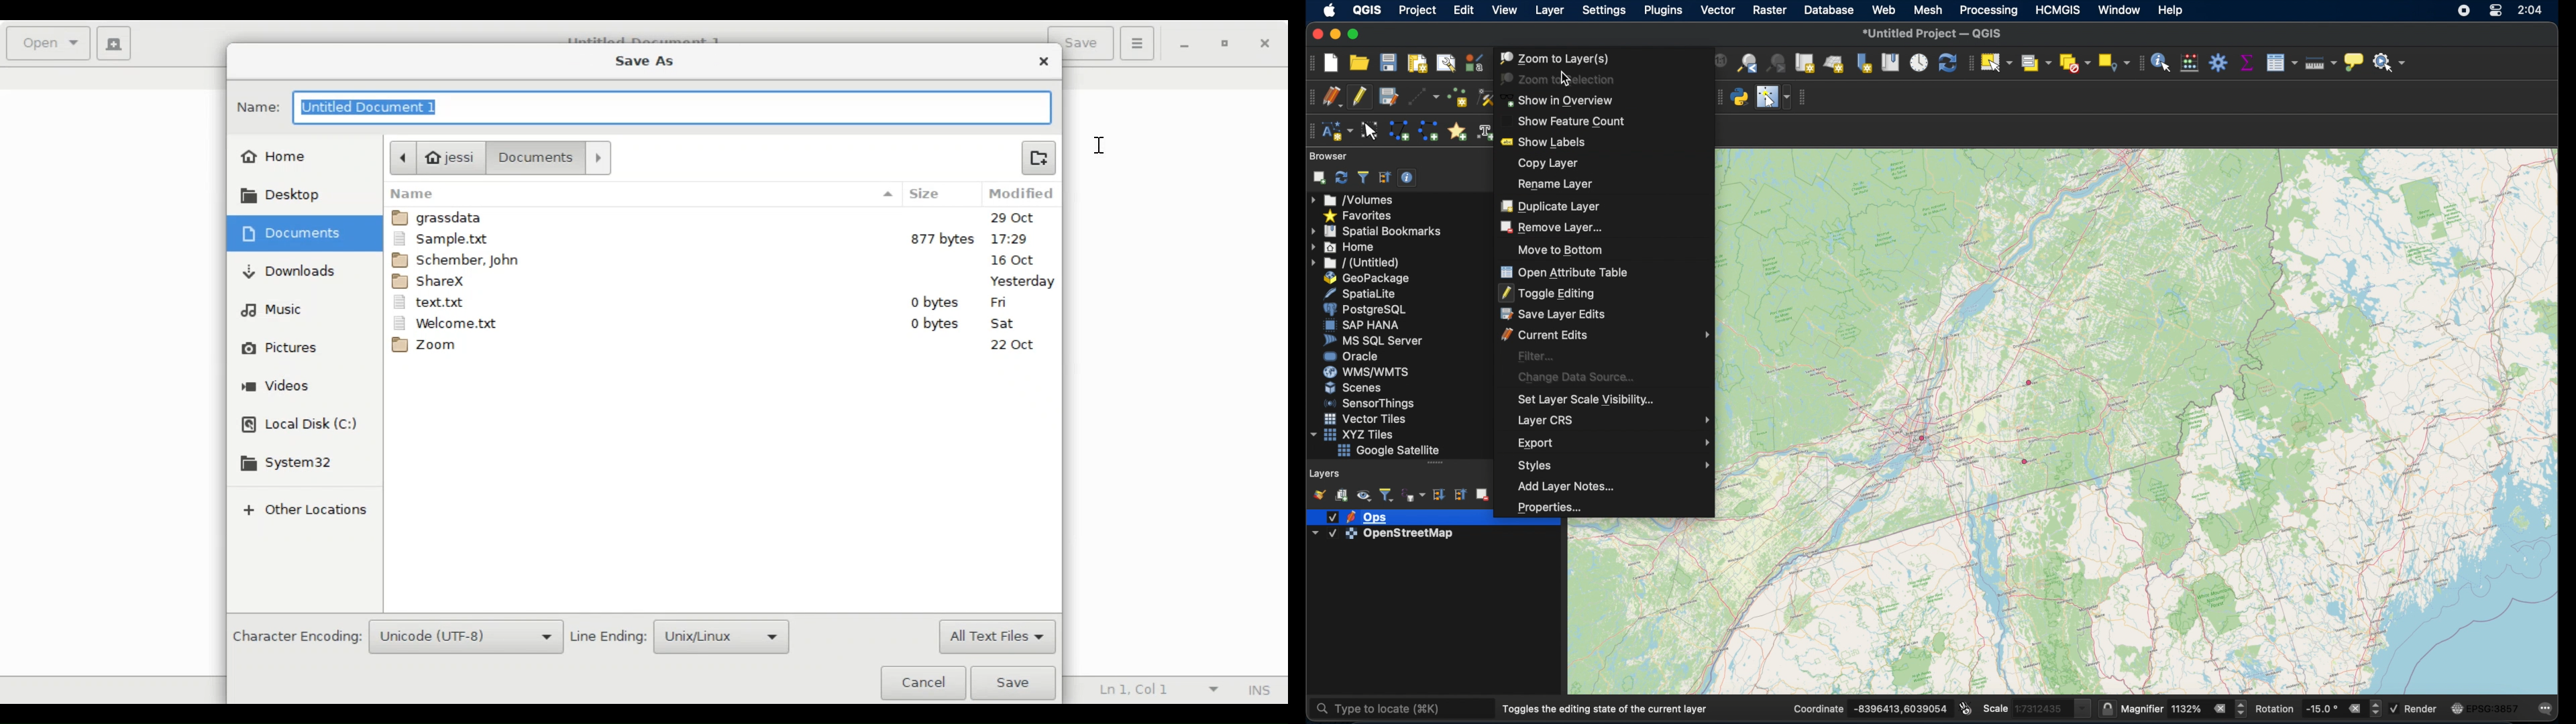  I want to click on geopackage, so click(1362, 278).